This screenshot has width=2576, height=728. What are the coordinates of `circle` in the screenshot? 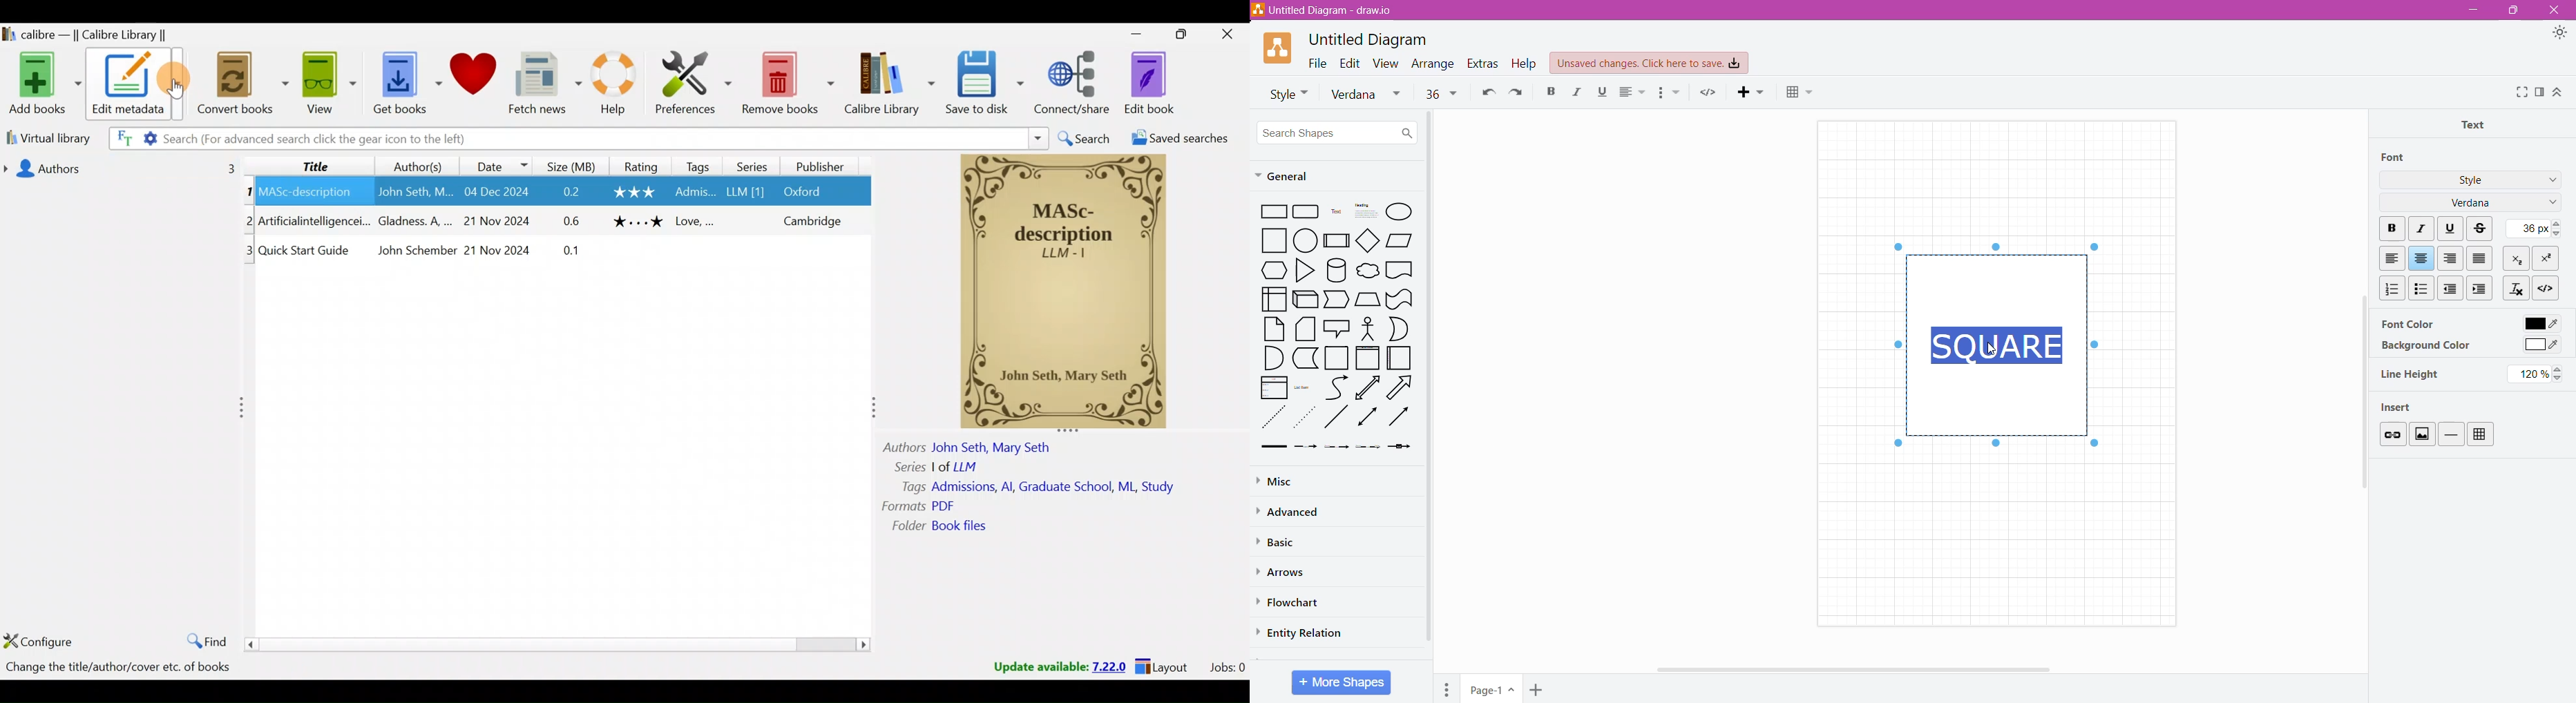 It's located at (1306, 240).